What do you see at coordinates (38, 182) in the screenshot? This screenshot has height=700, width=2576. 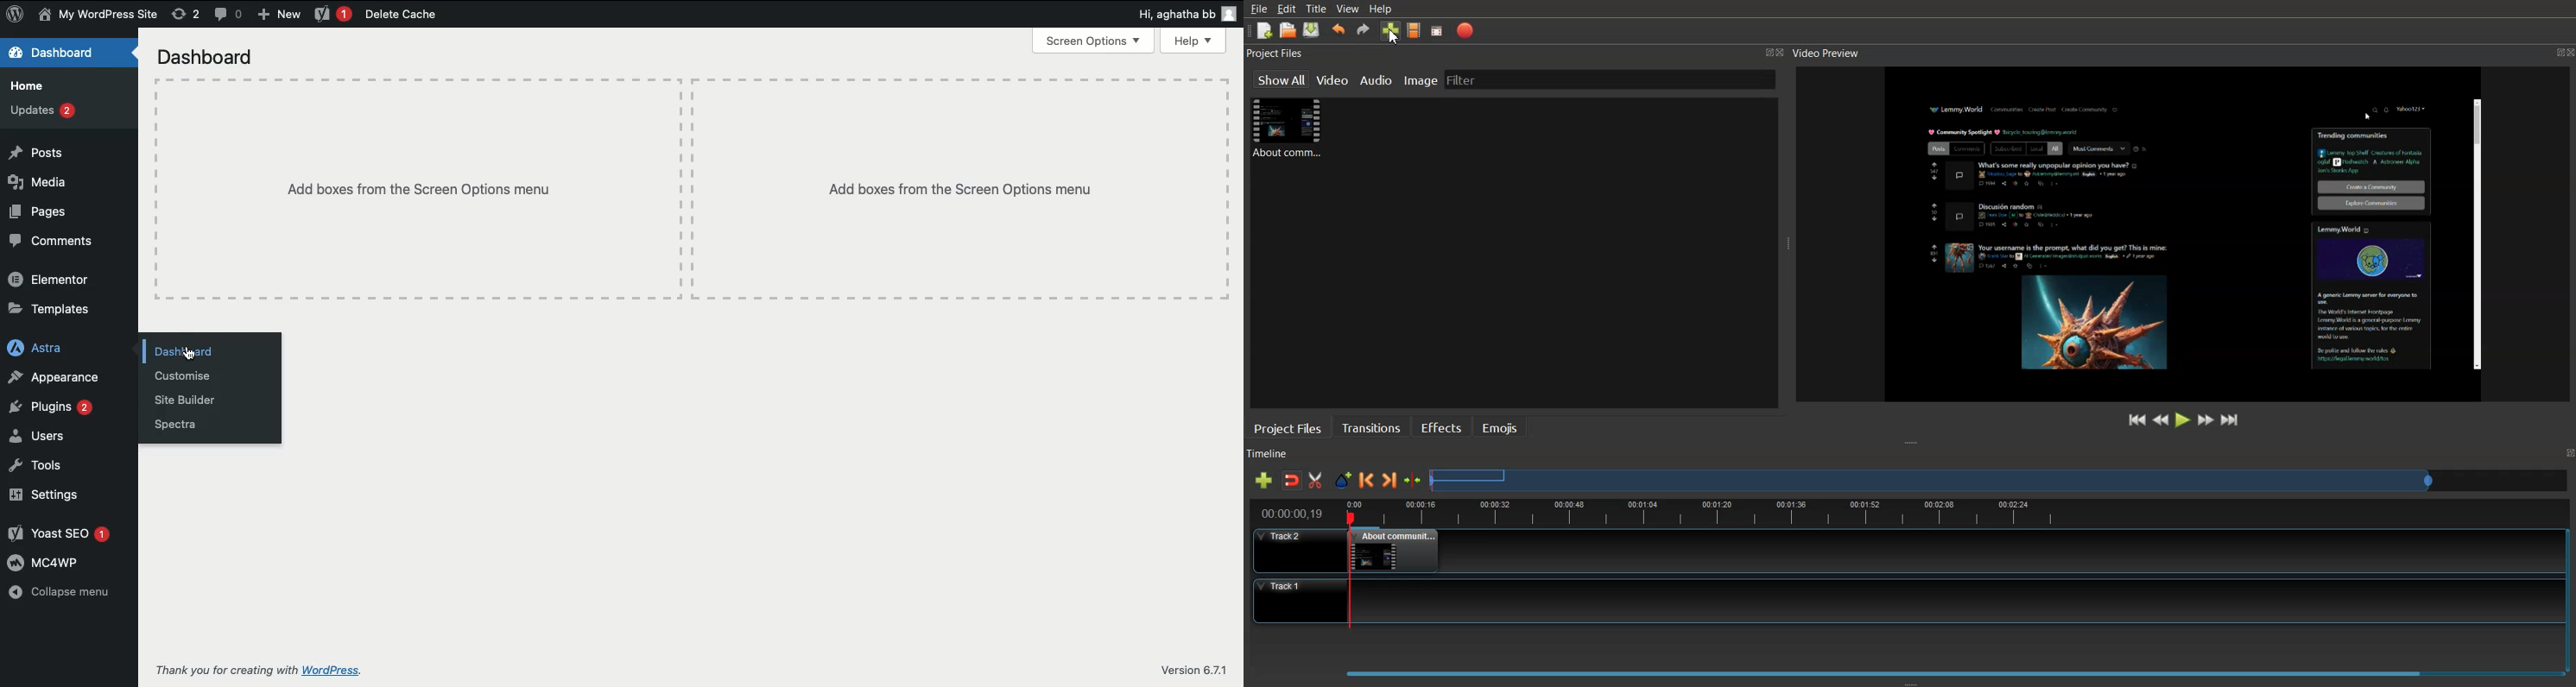 I see `Media` at bounding box center [38, 182].